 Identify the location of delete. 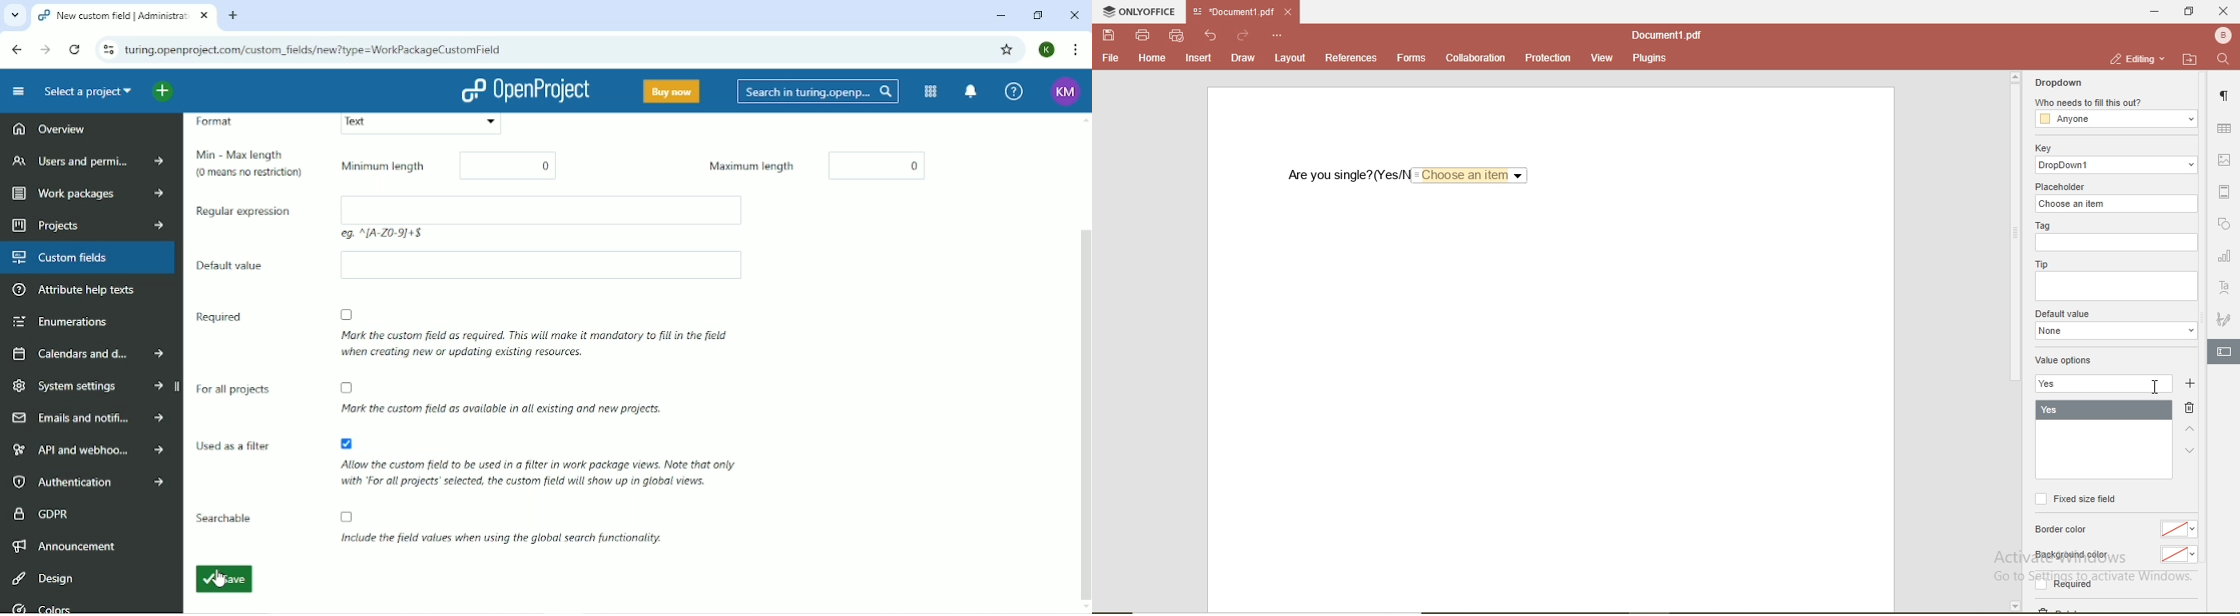
(2190, 407).